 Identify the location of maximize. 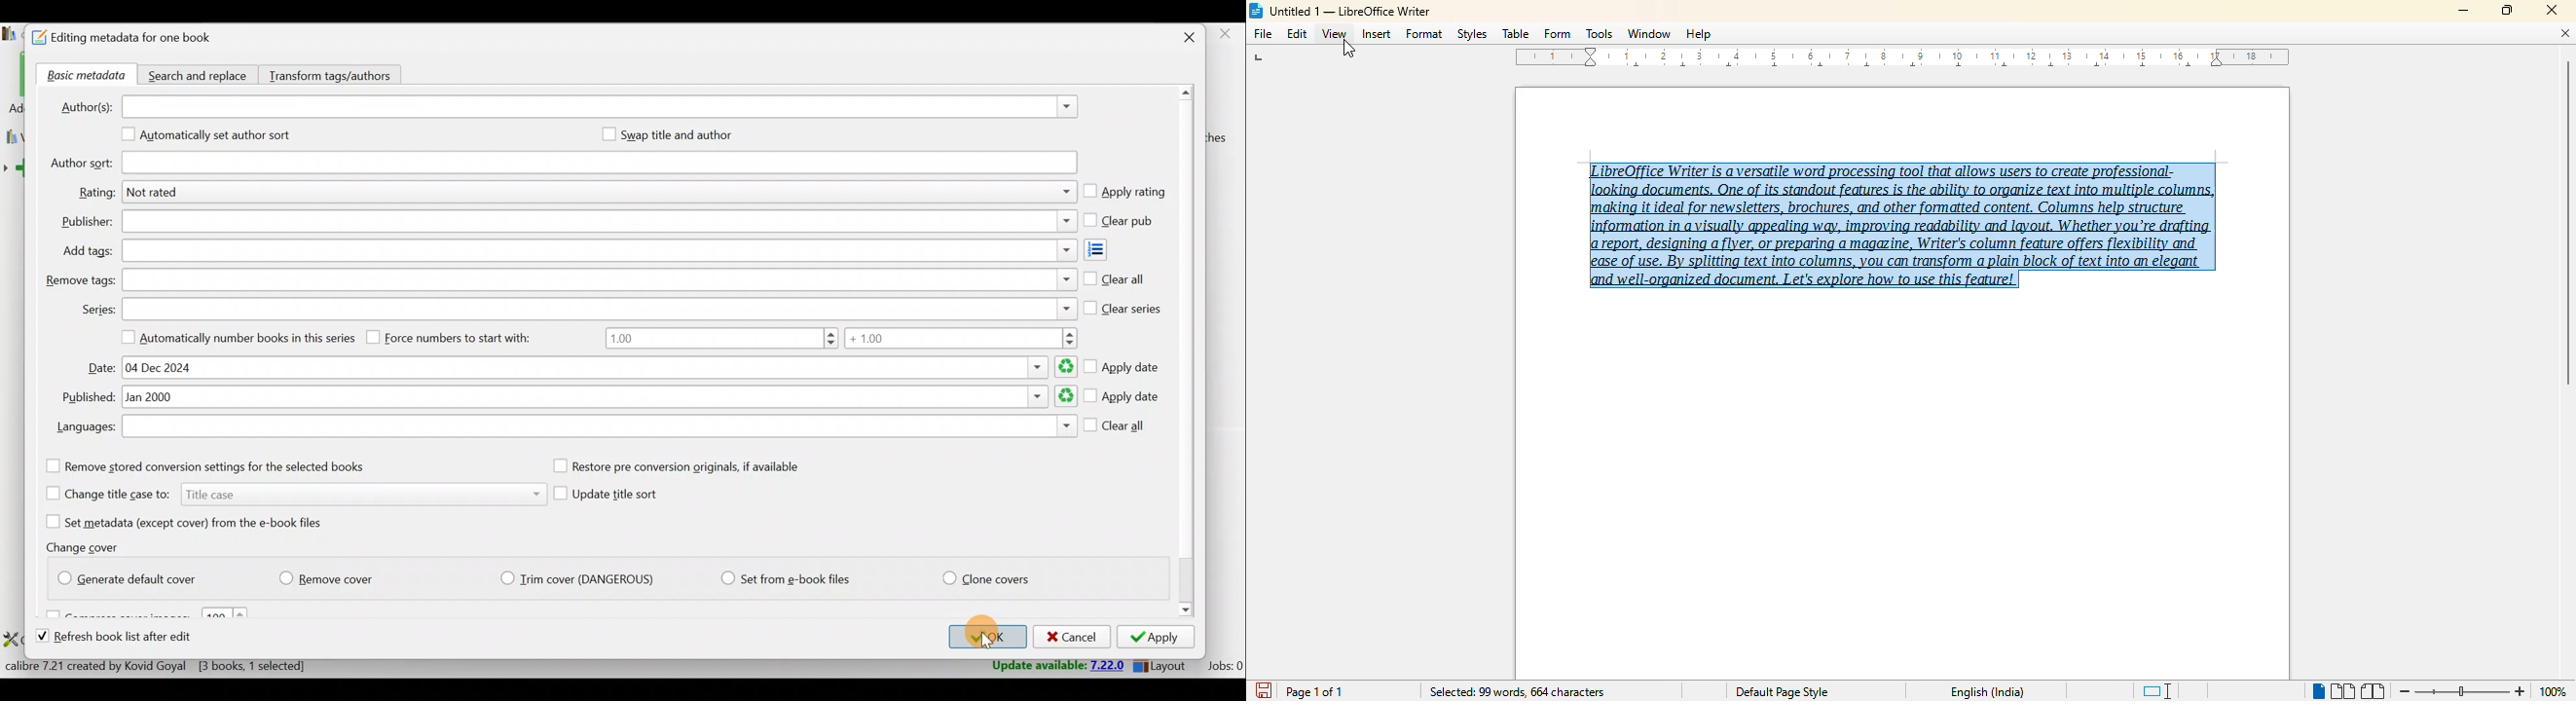
(2506, 10).